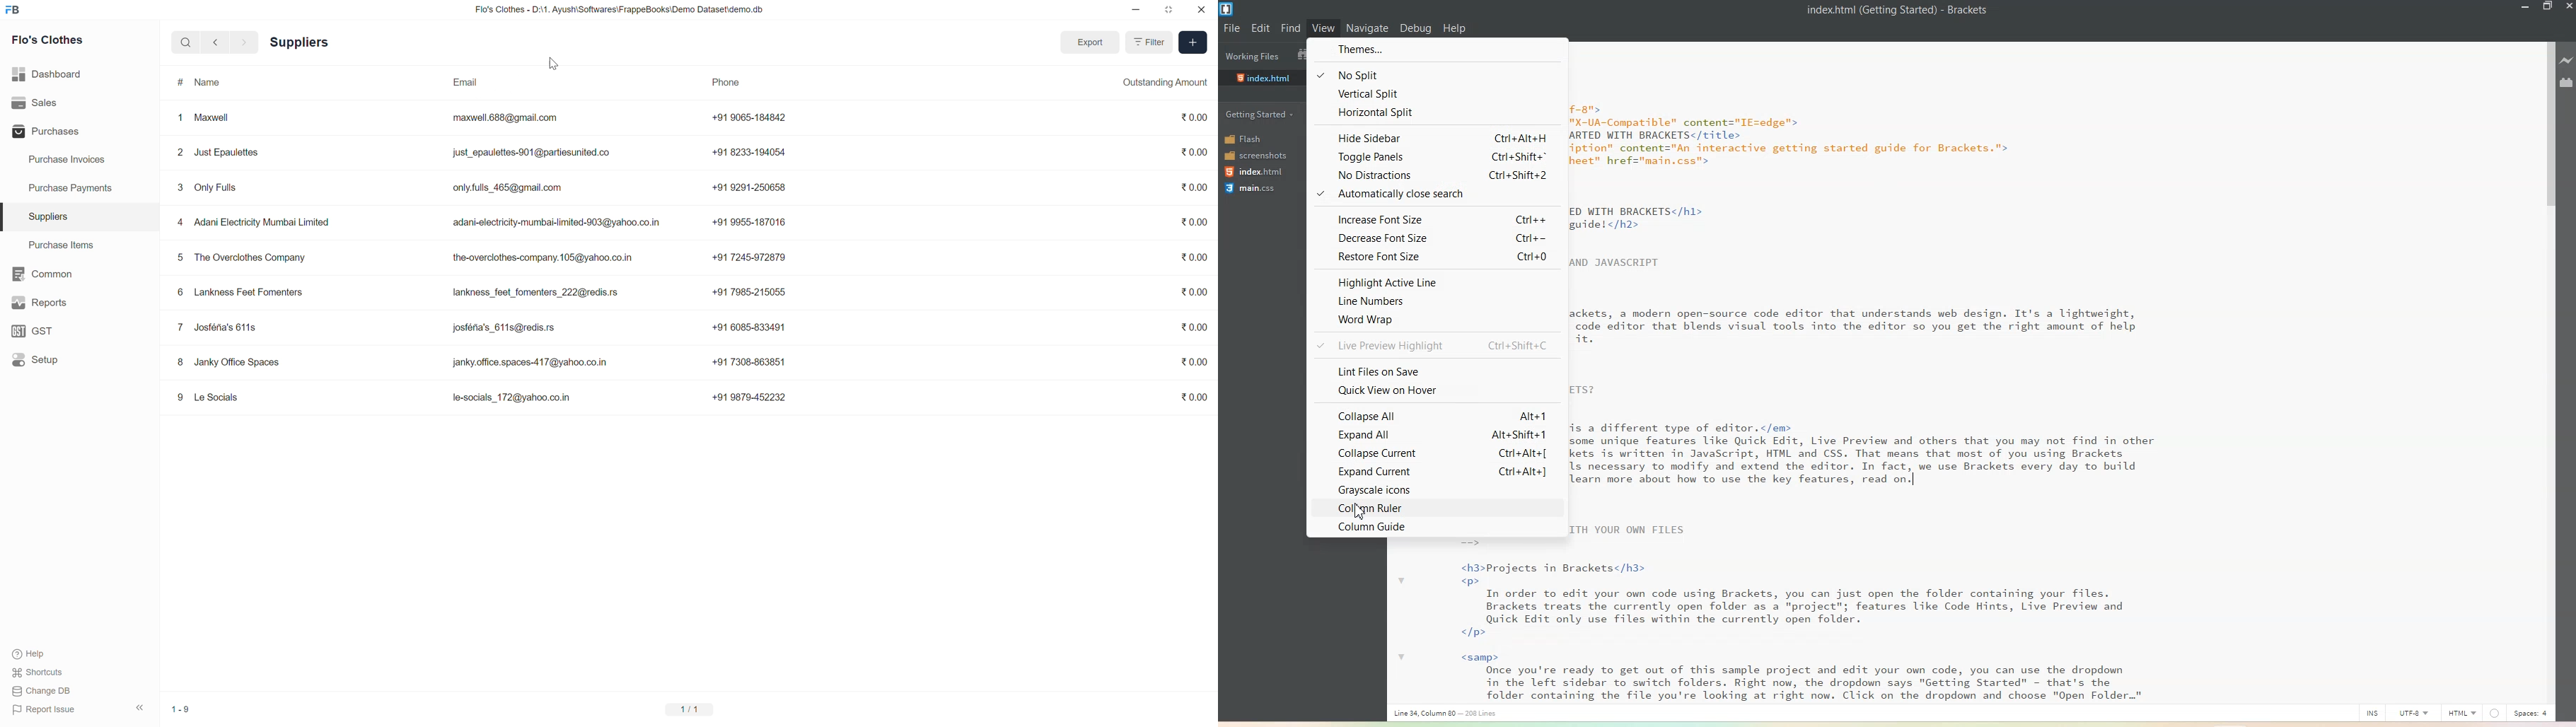 This screenshot has height=728, width=2576. Describe the element at coordinates (727, 83) in the screenshot. I see `Phone` at that location.